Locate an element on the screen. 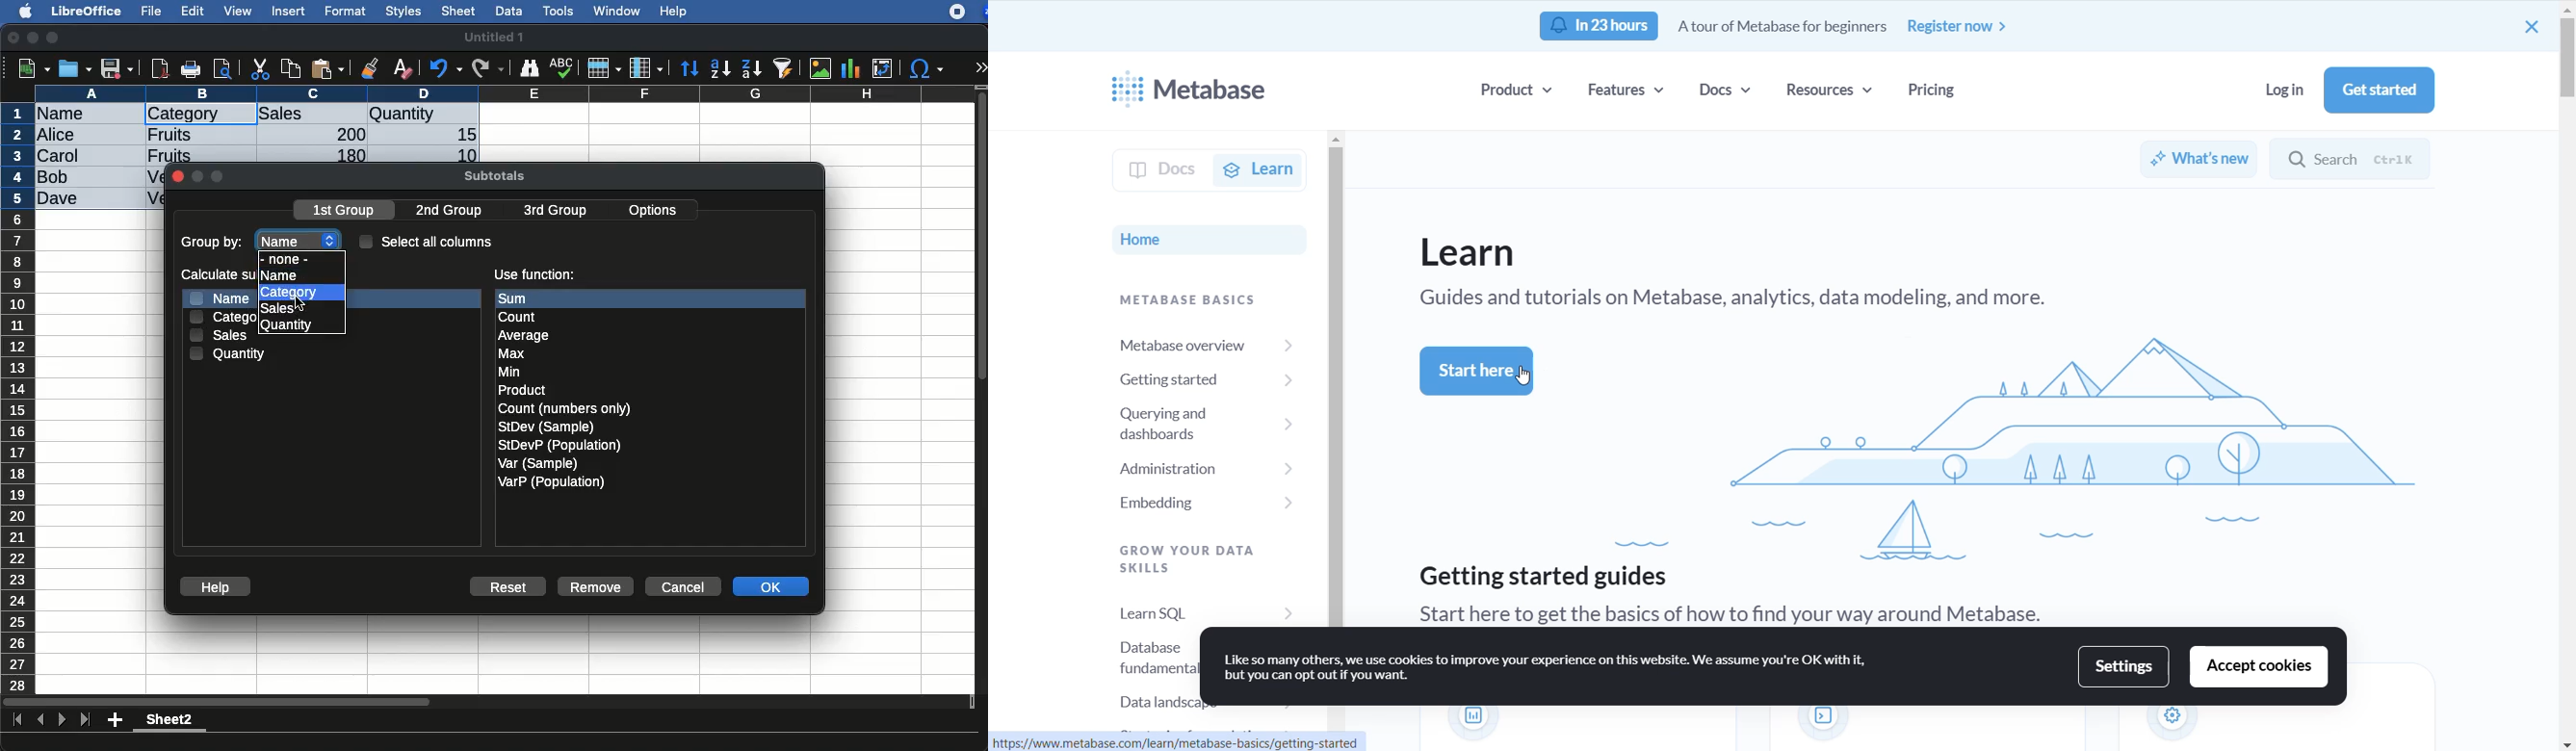 The width and height of the screenshot is (2576, 756). Min is located at coordinates (509, 372).